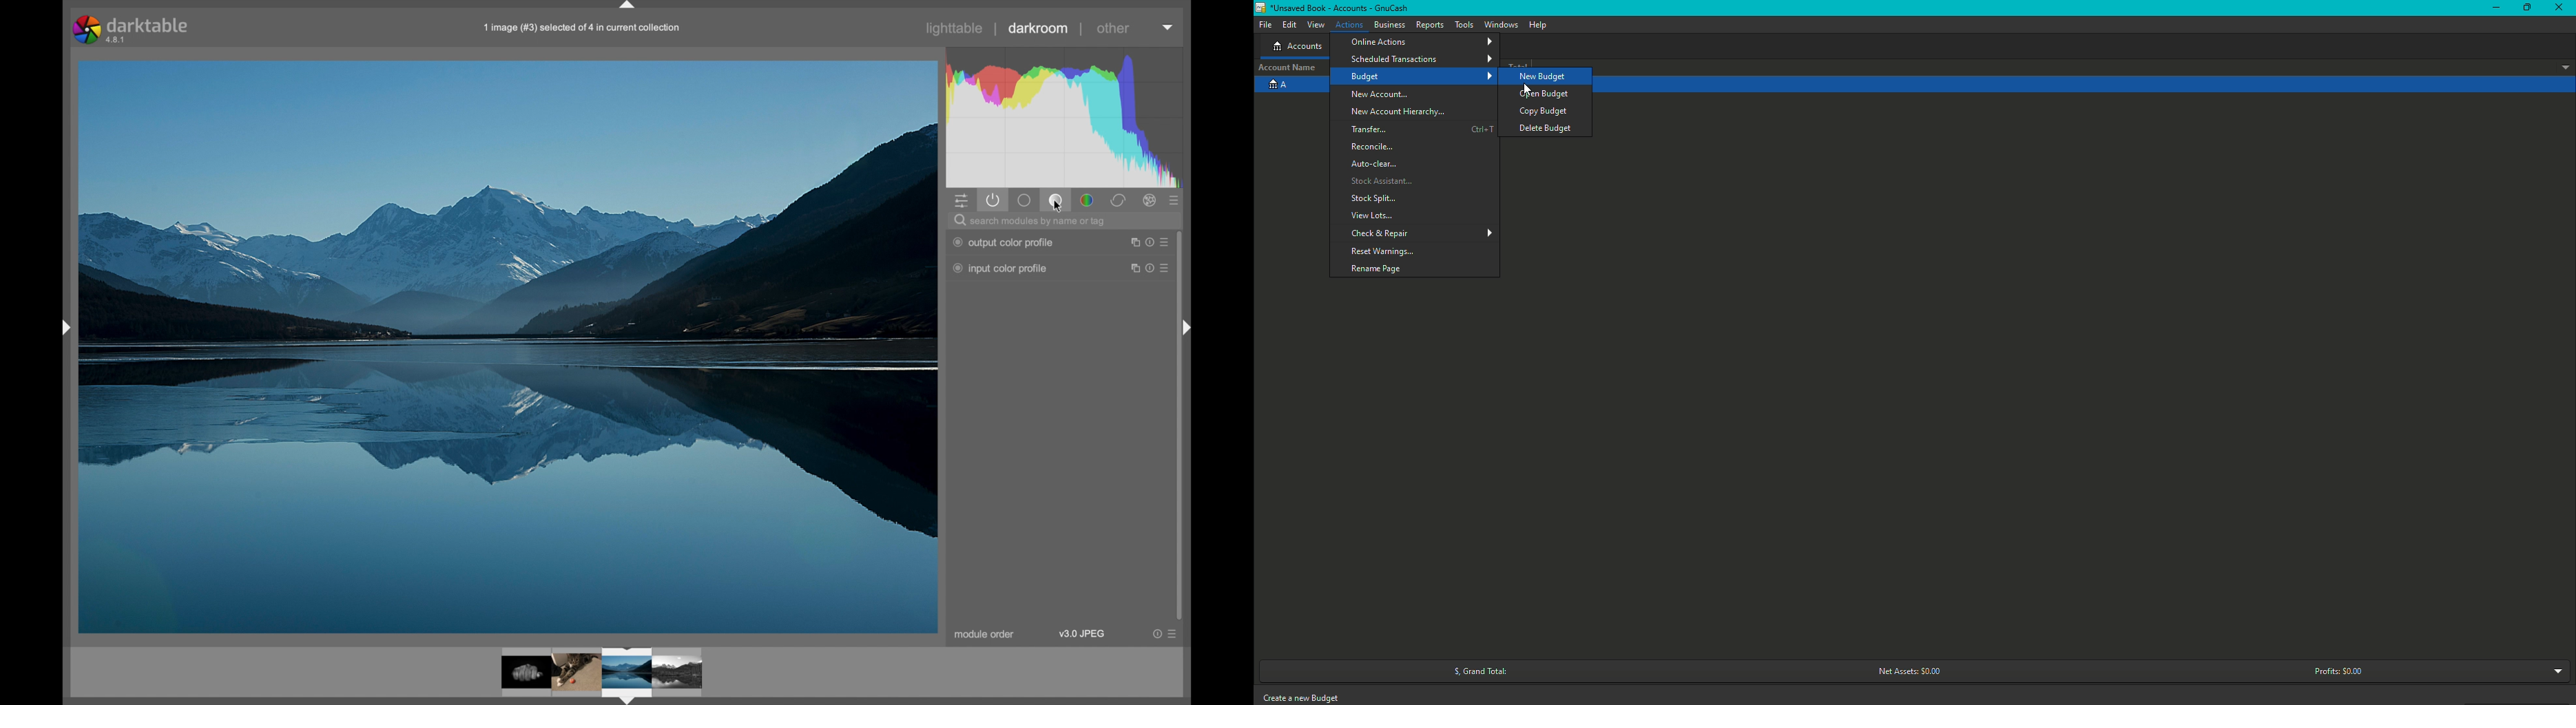 Image resolution: width=2576 pixels, height=728 pixels. Describe the element at coordinates (1373, 198) in the screenshot. I see `Stock Splits` at that location.